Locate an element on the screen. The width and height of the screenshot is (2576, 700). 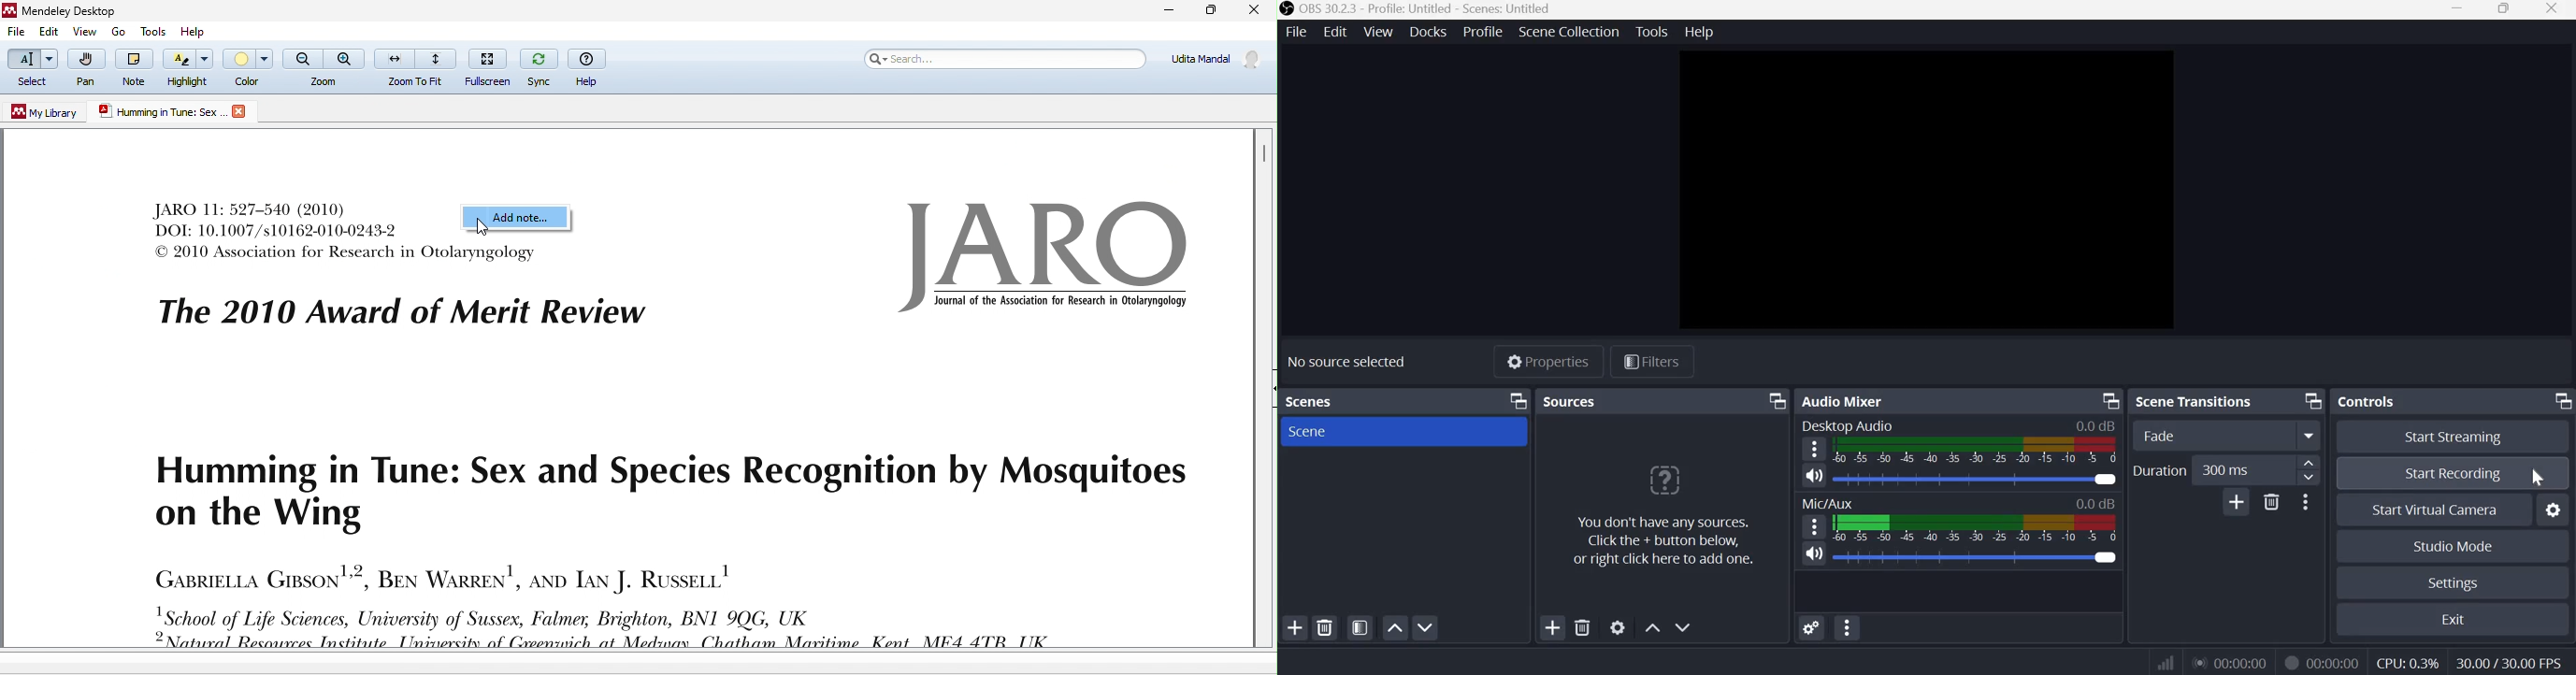
Cursor is located at coordinates (2537, 476).